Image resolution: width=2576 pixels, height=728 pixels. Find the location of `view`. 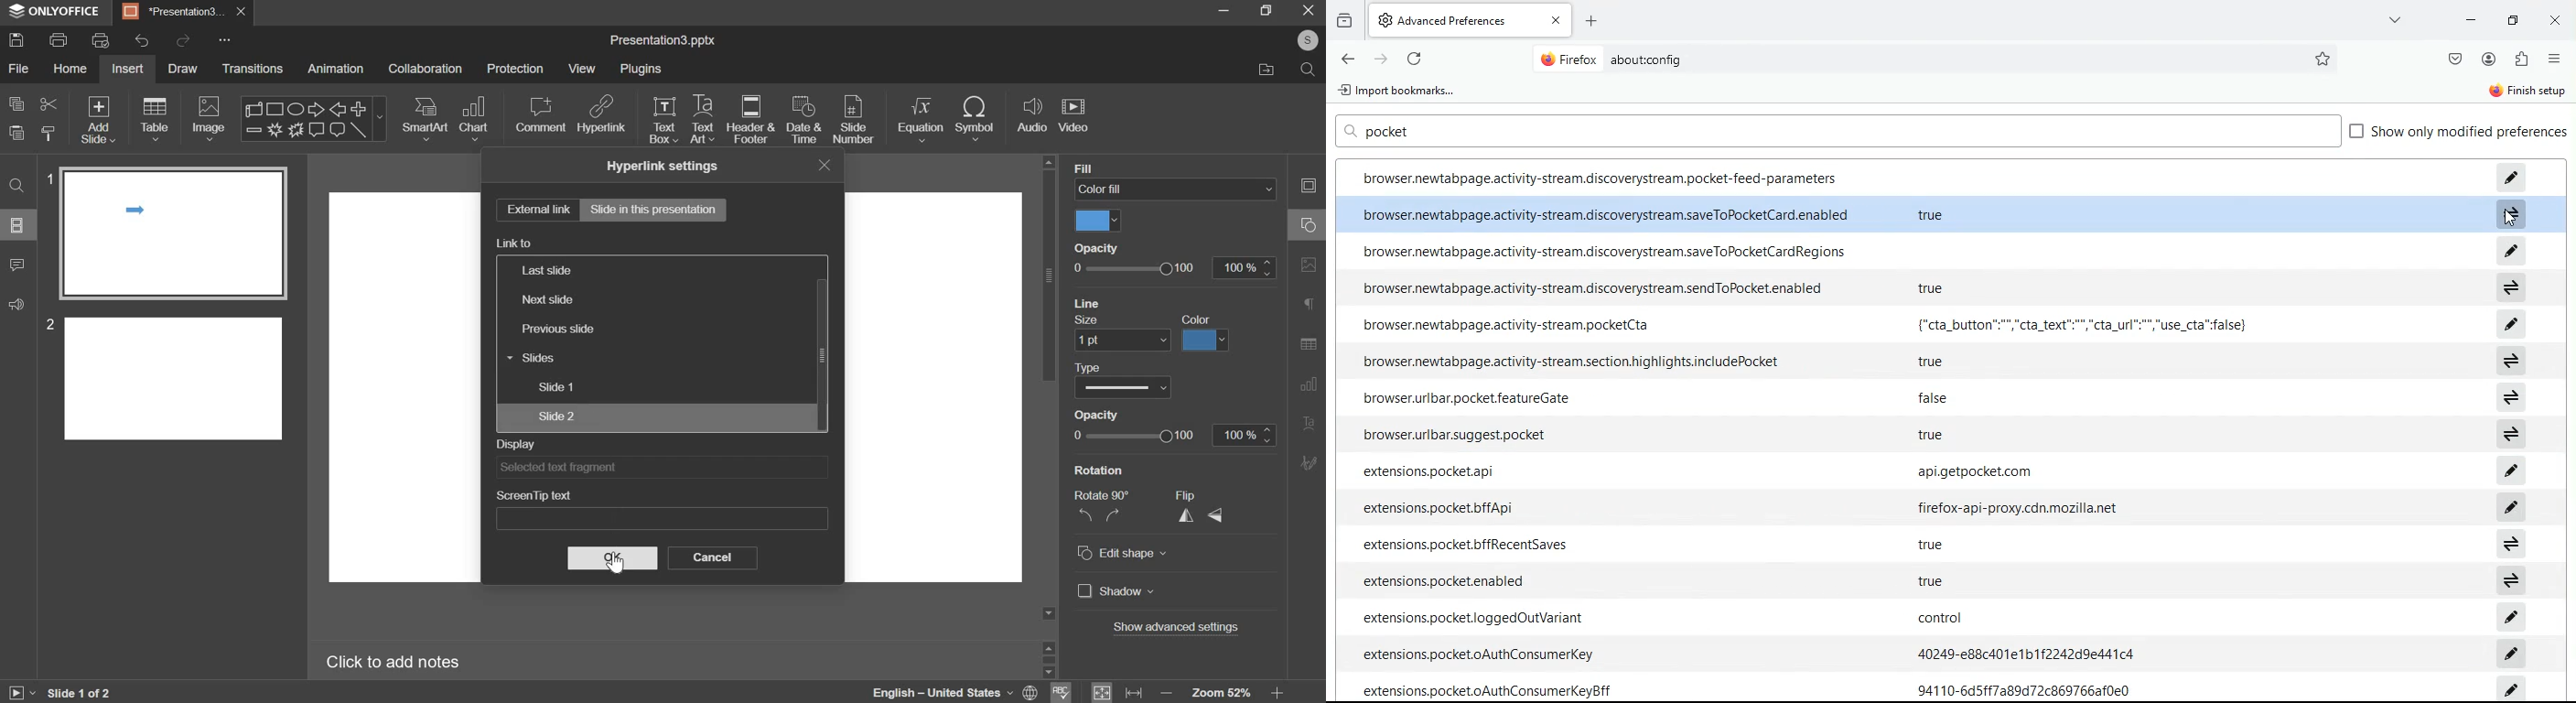

view is located at coordinates (581, 69).